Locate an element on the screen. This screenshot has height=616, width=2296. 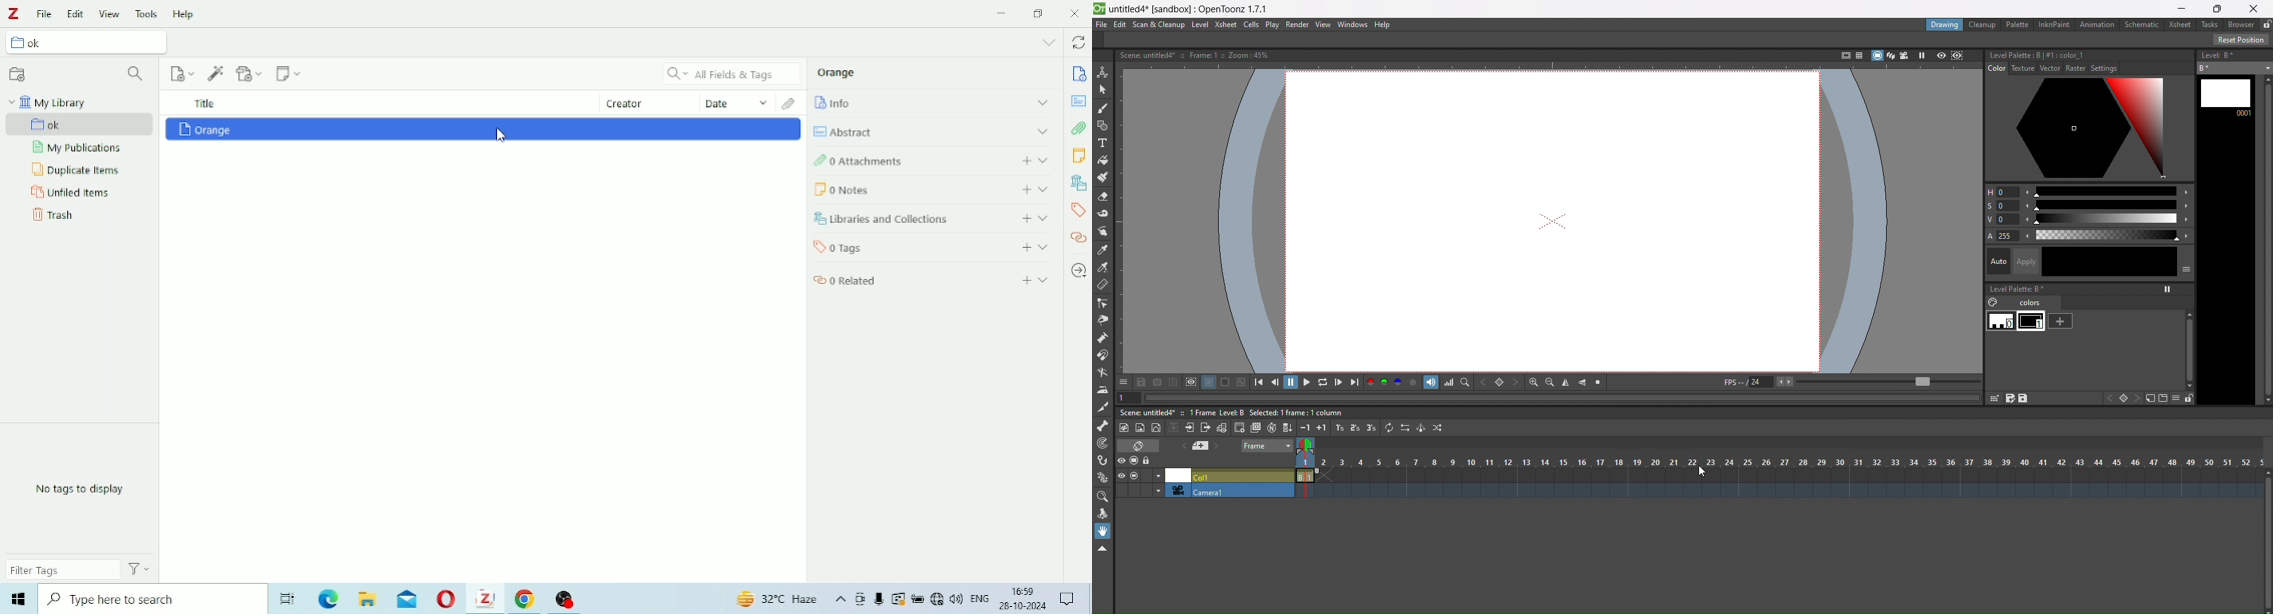
fps is located at coordinates (1851, 383).